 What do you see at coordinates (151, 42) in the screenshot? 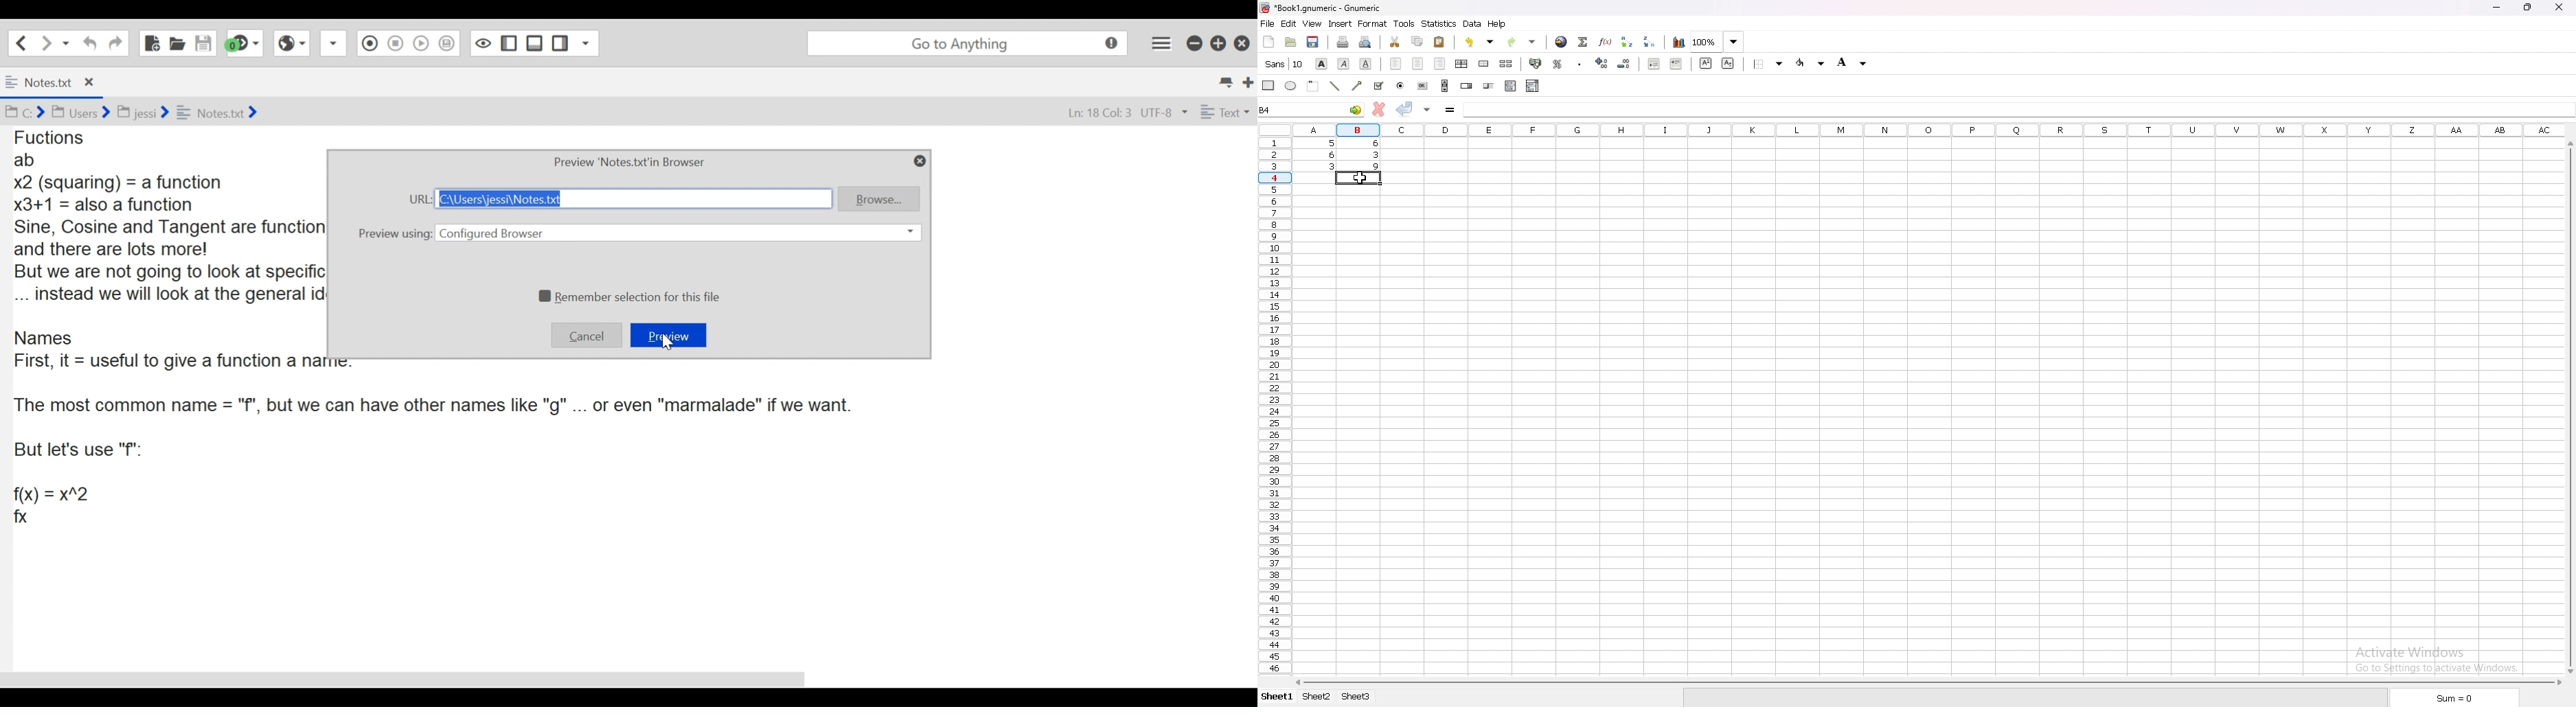
I see `new file` at bounding box center [151, 42].